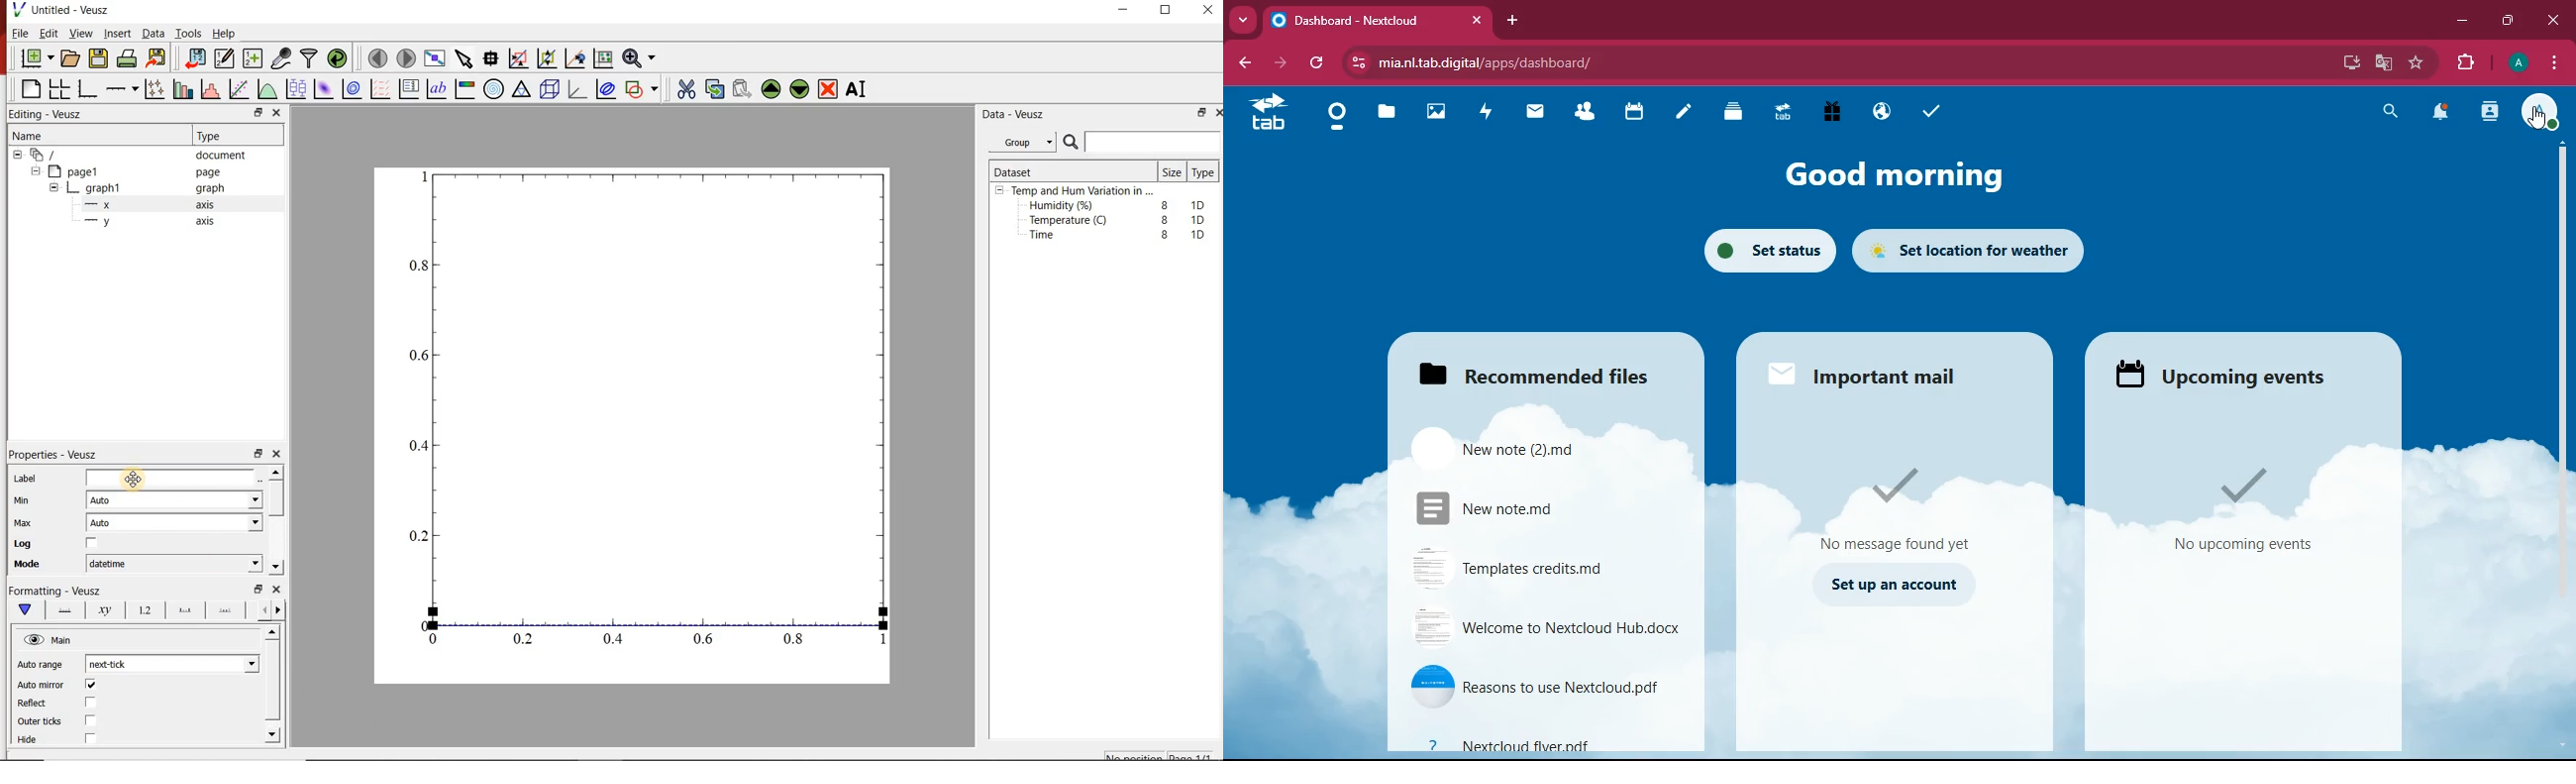 This screenshot has width=2576, height=784. I want to click on files, so click(1531, 374).